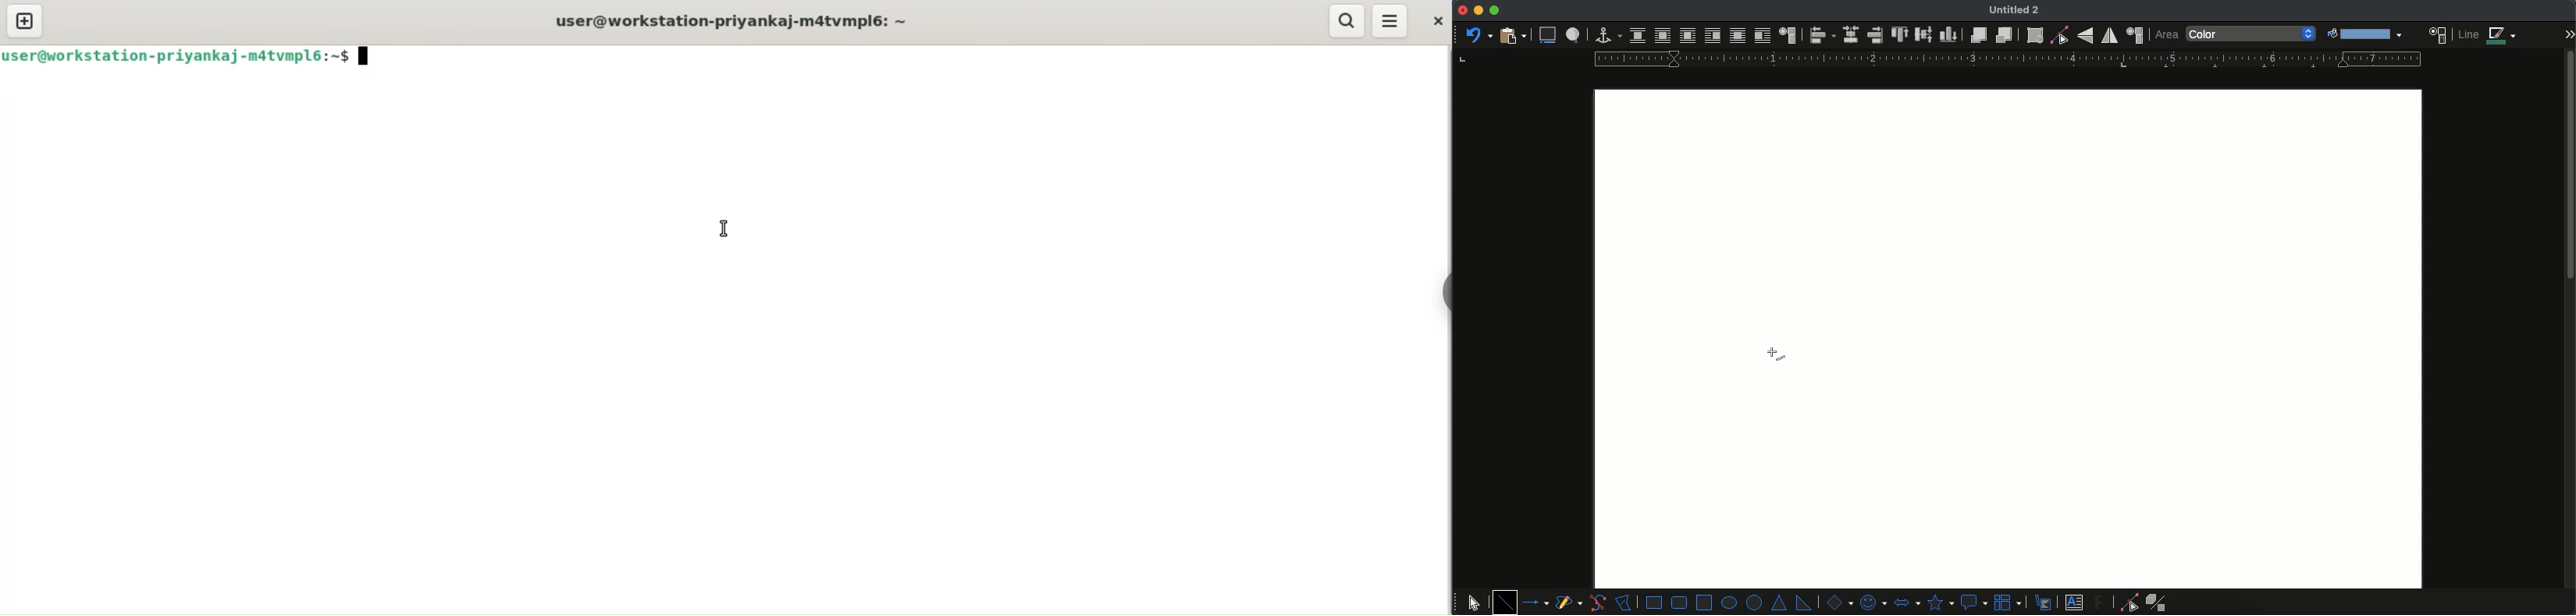  Describe the element at coordinates (2488, 35) in the screenshot. I see `line color` at that location.